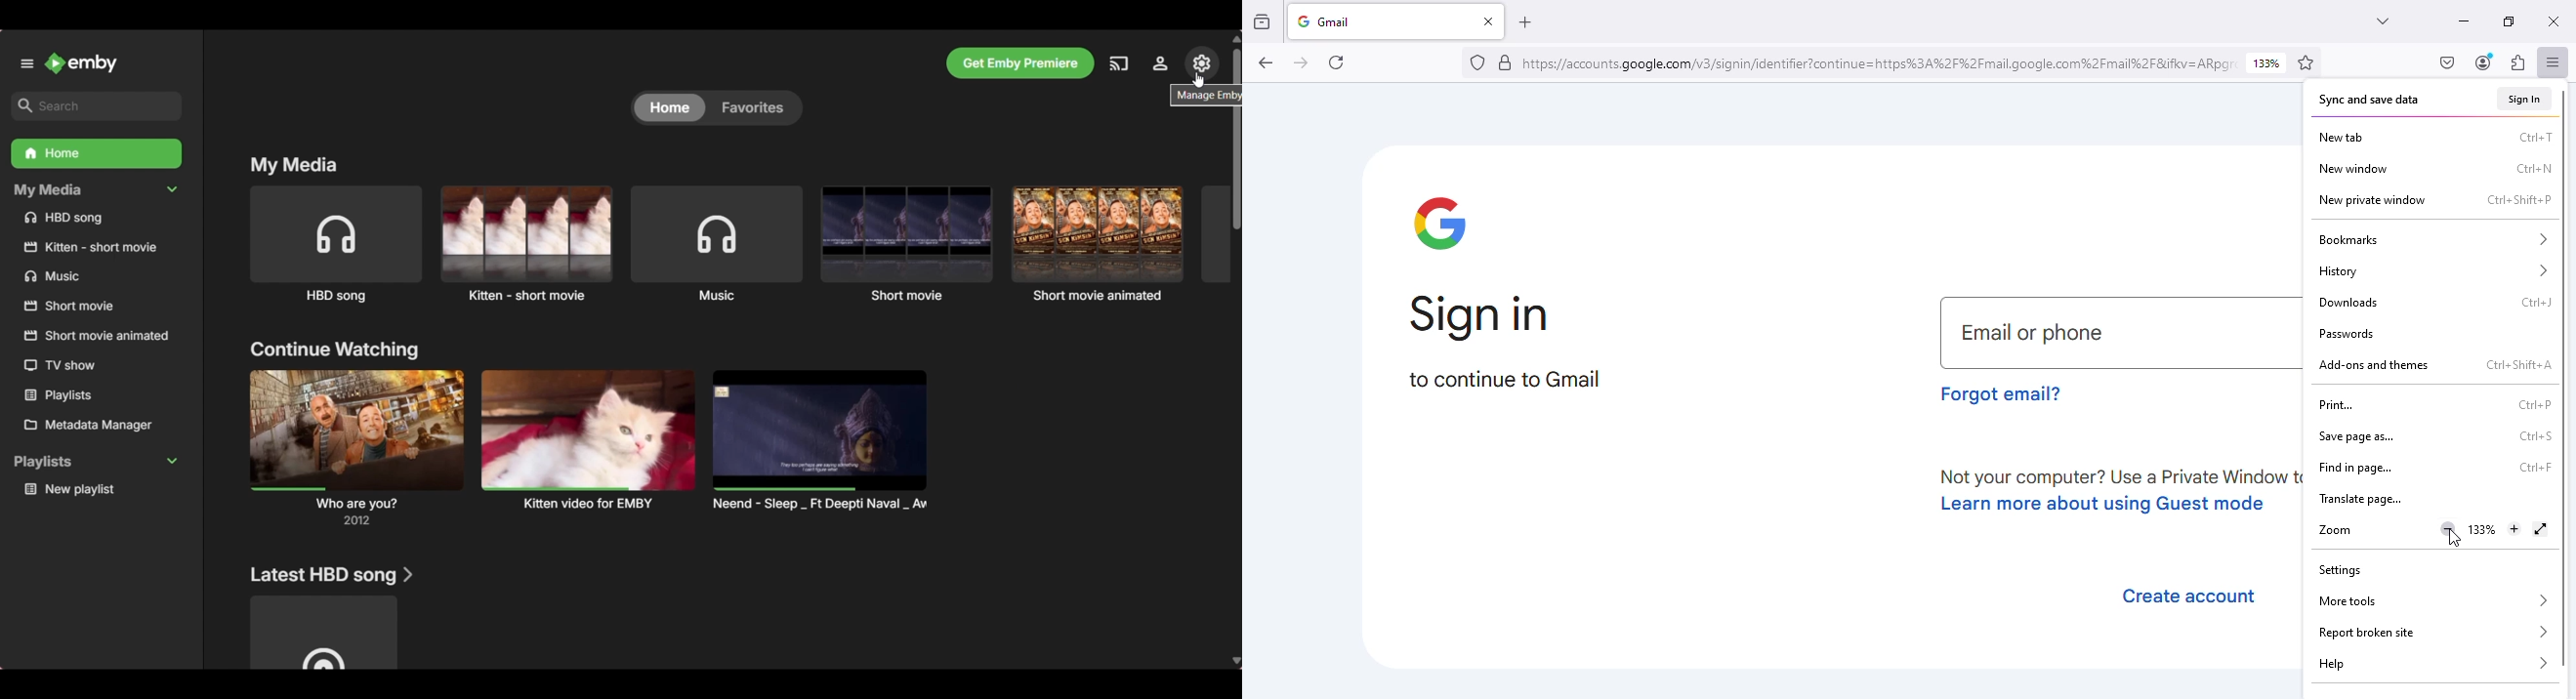 Image resolution: width=2576 pixels, height=700 pixels. What do you see at coordinates (2456, 538) in the screenshot?
I see `cursor` at bounding box center [2456, 538].